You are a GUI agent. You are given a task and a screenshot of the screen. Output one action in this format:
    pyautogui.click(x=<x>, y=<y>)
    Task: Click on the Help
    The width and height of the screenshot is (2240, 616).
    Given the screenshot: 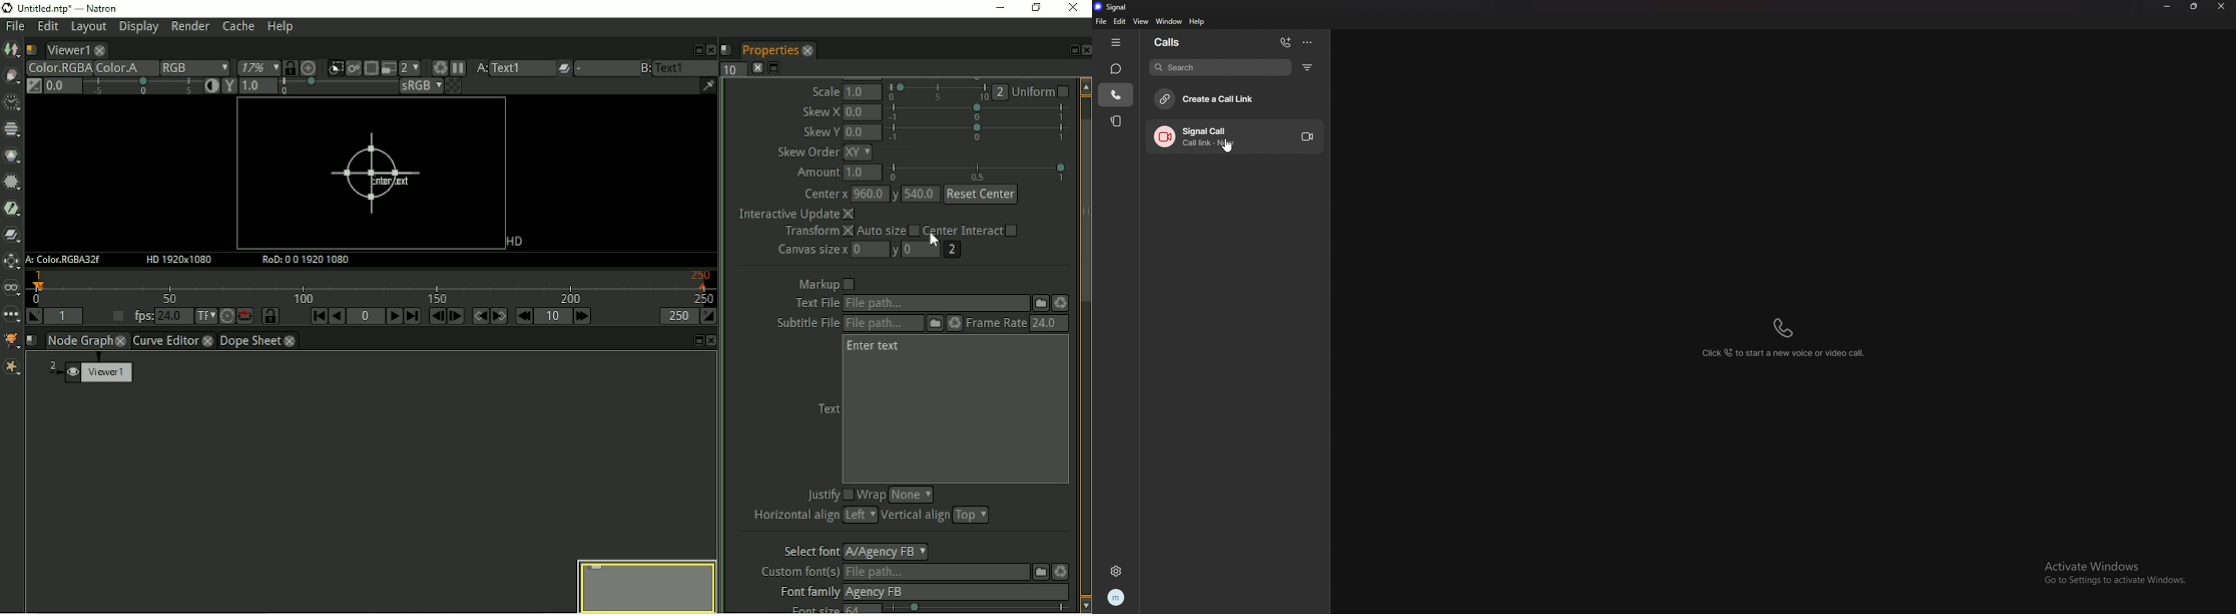 What is the action you would take?
    pyautogui.click(x=282, y=27)
    